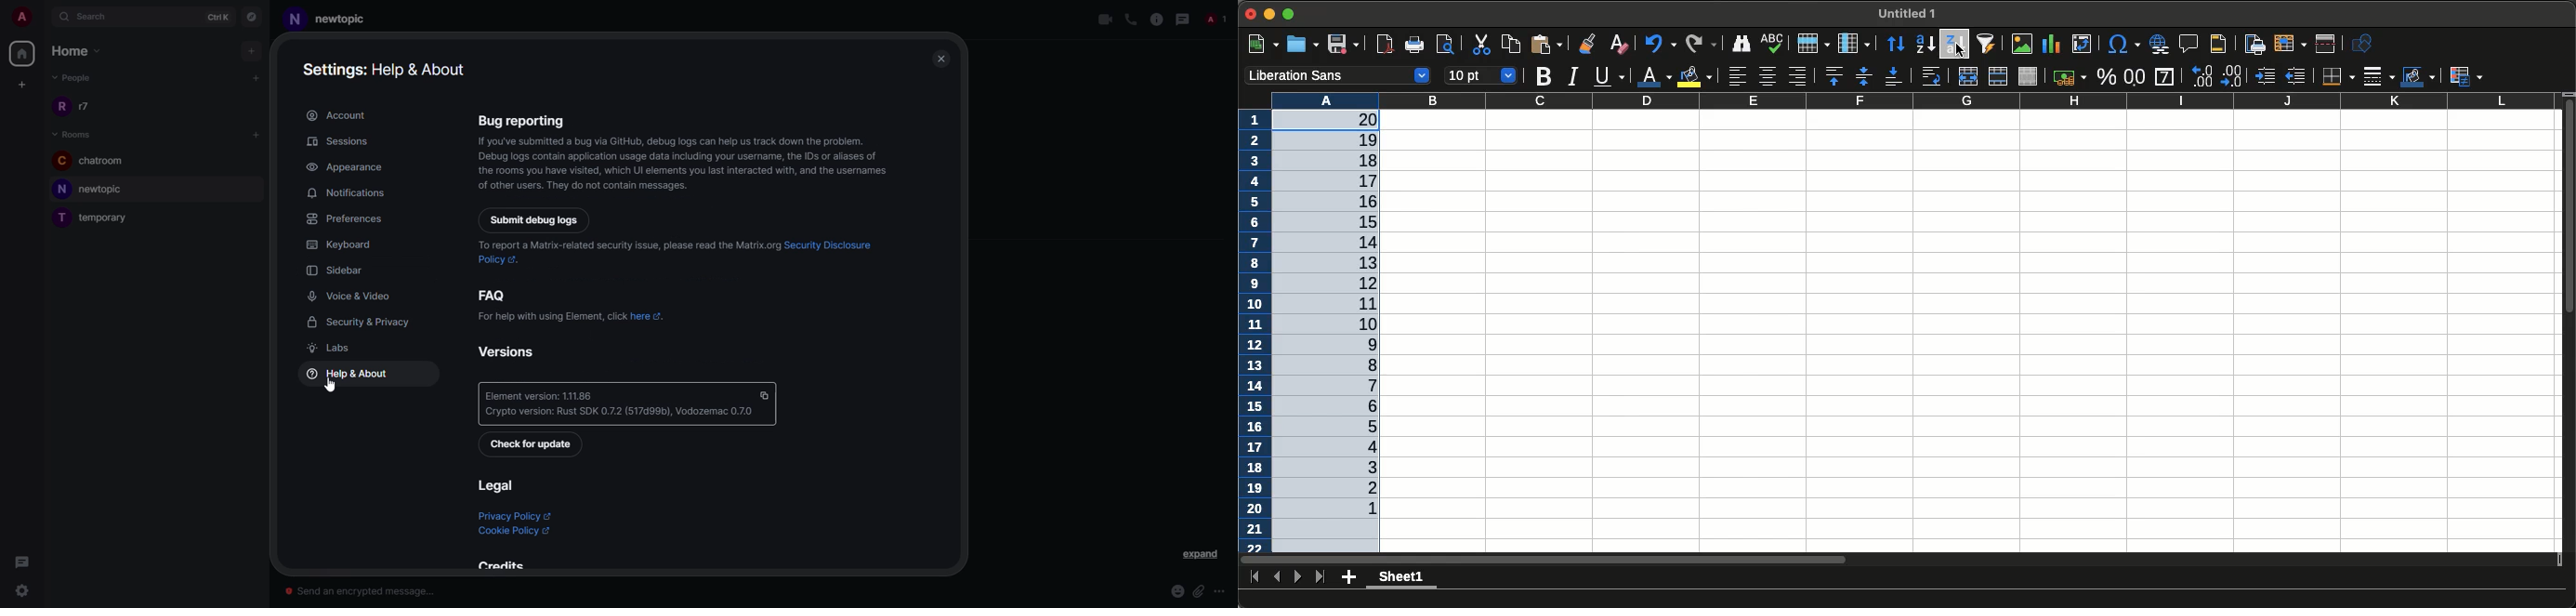  What do you see at coordinates (367, 592) in the screenshot?
I see `send an encrypted message` at bounding box center [367, 592].